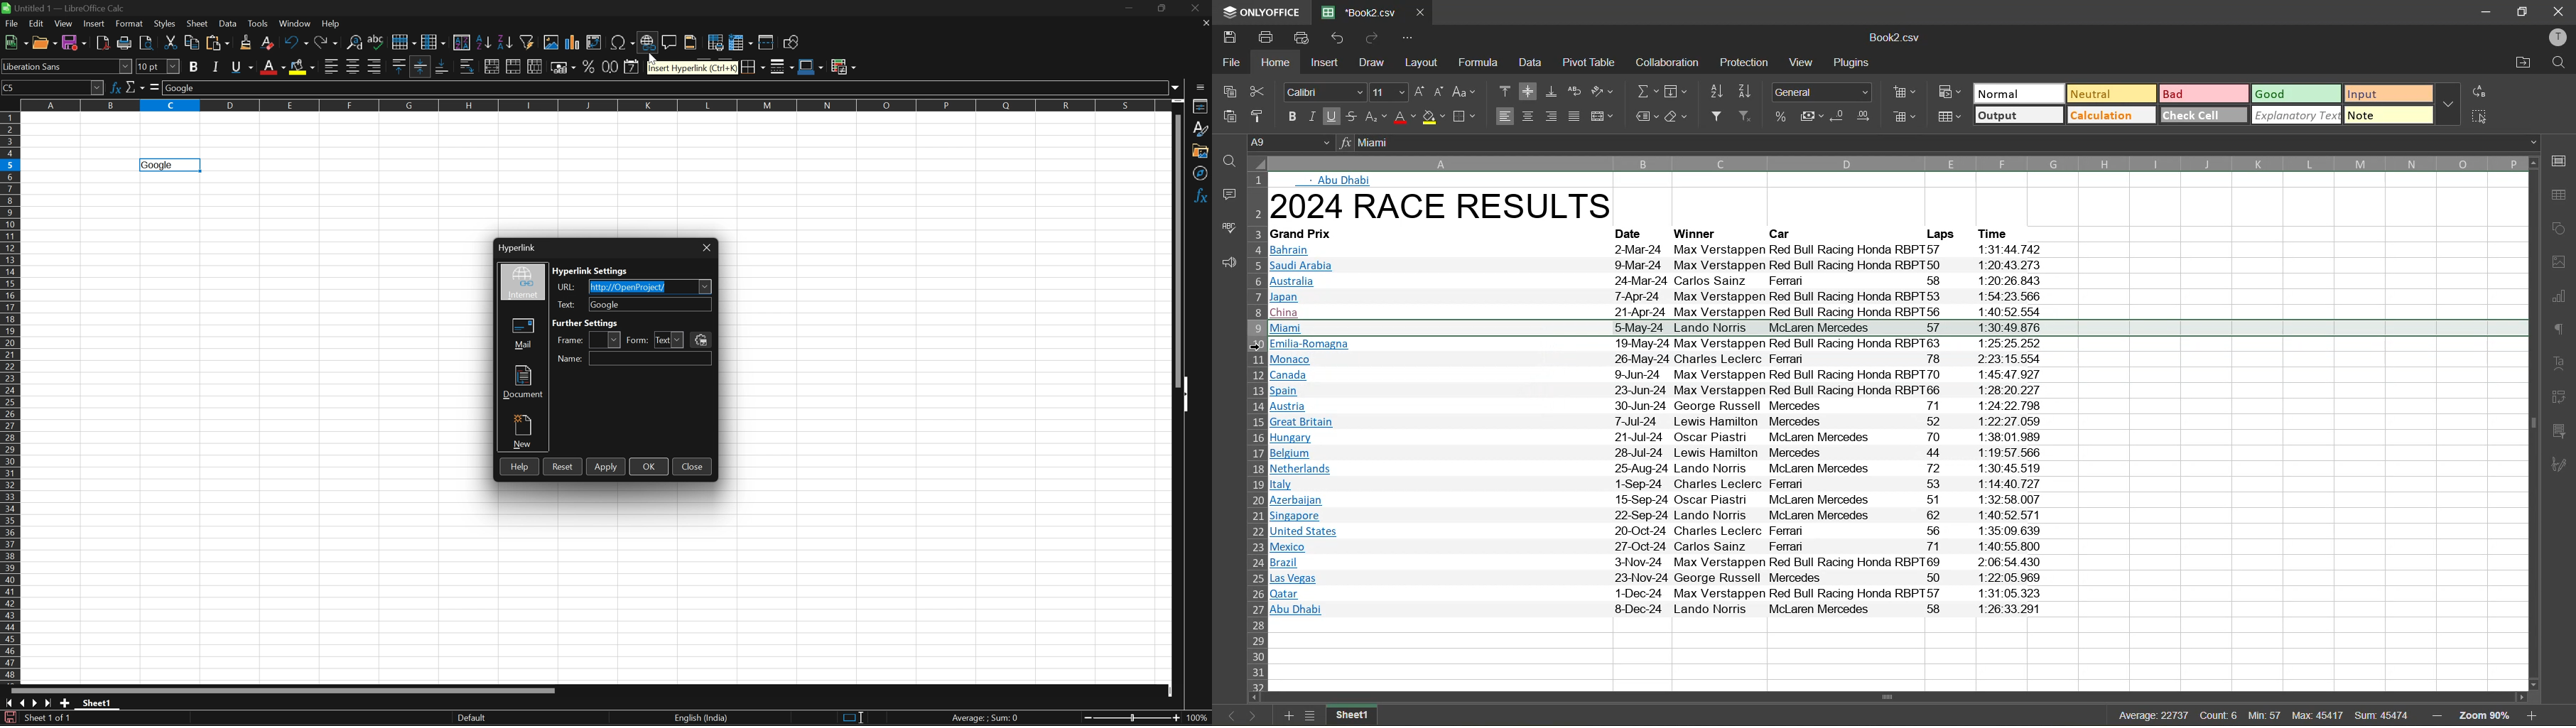 The image size is (2576, 728). I want to click on increment size, so click(1419, 92).